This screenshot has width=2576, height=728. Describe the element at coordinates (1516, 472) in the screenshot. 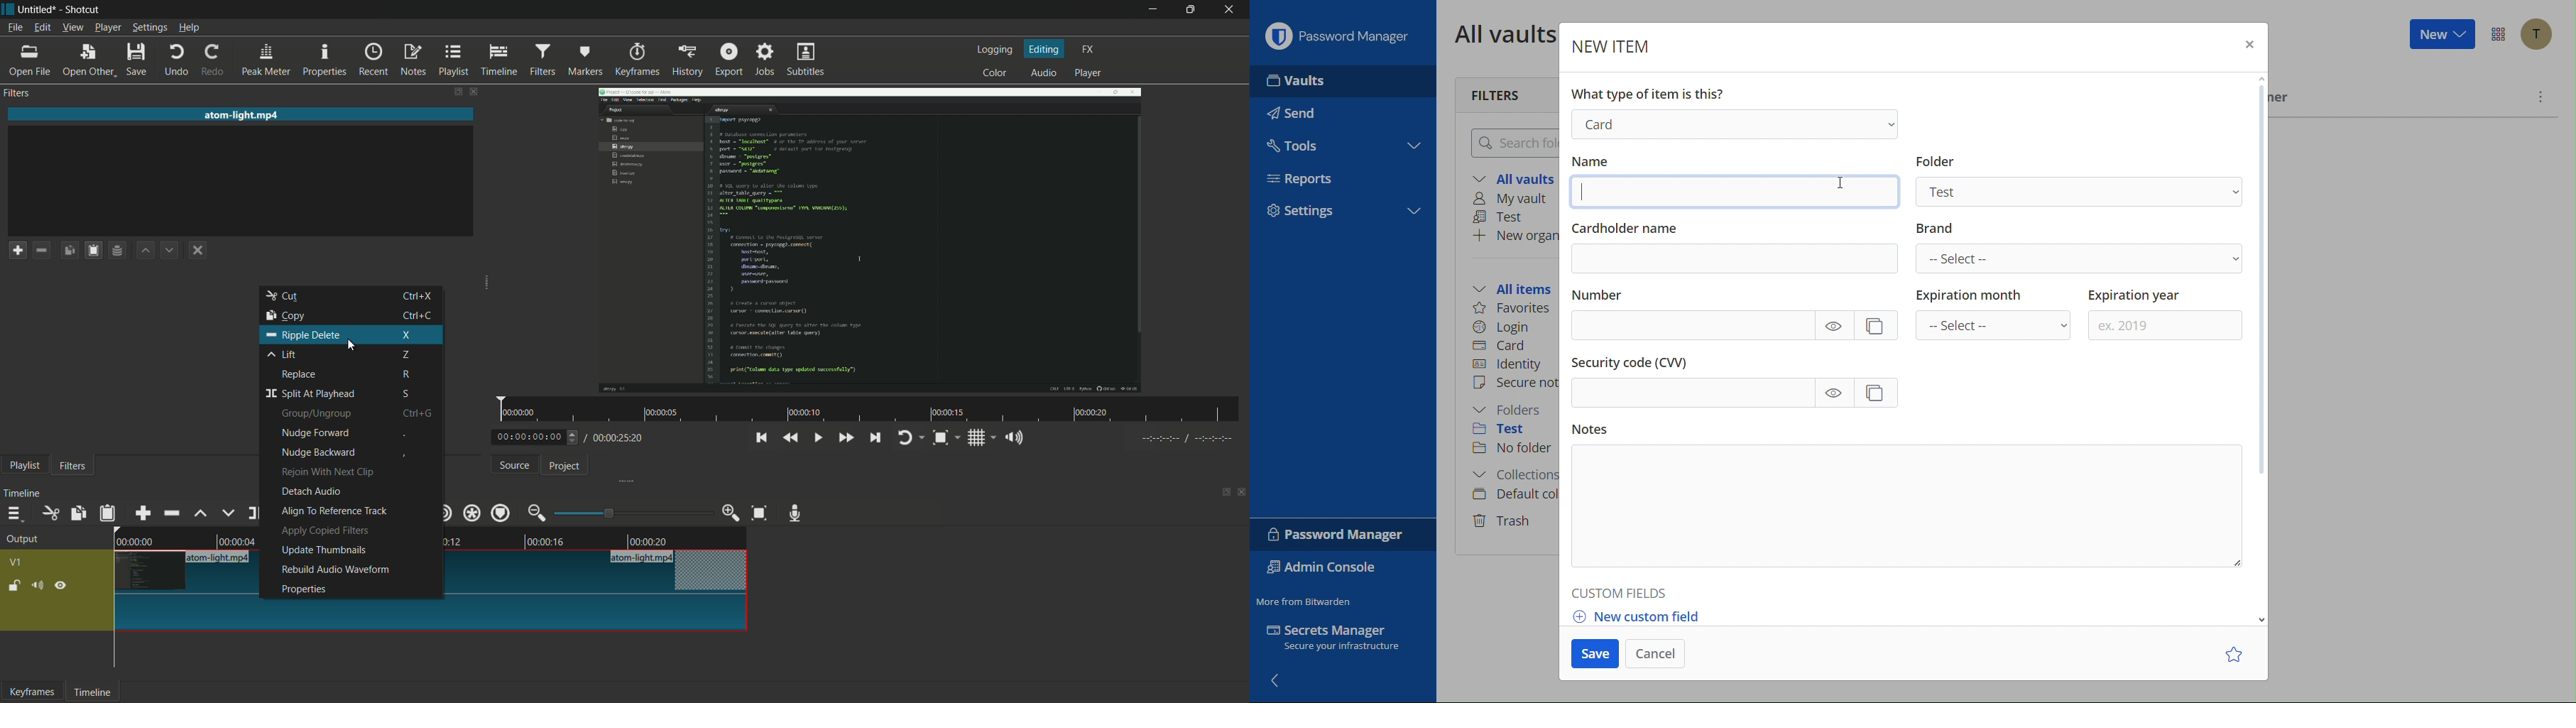

I see `Collections` at that location.